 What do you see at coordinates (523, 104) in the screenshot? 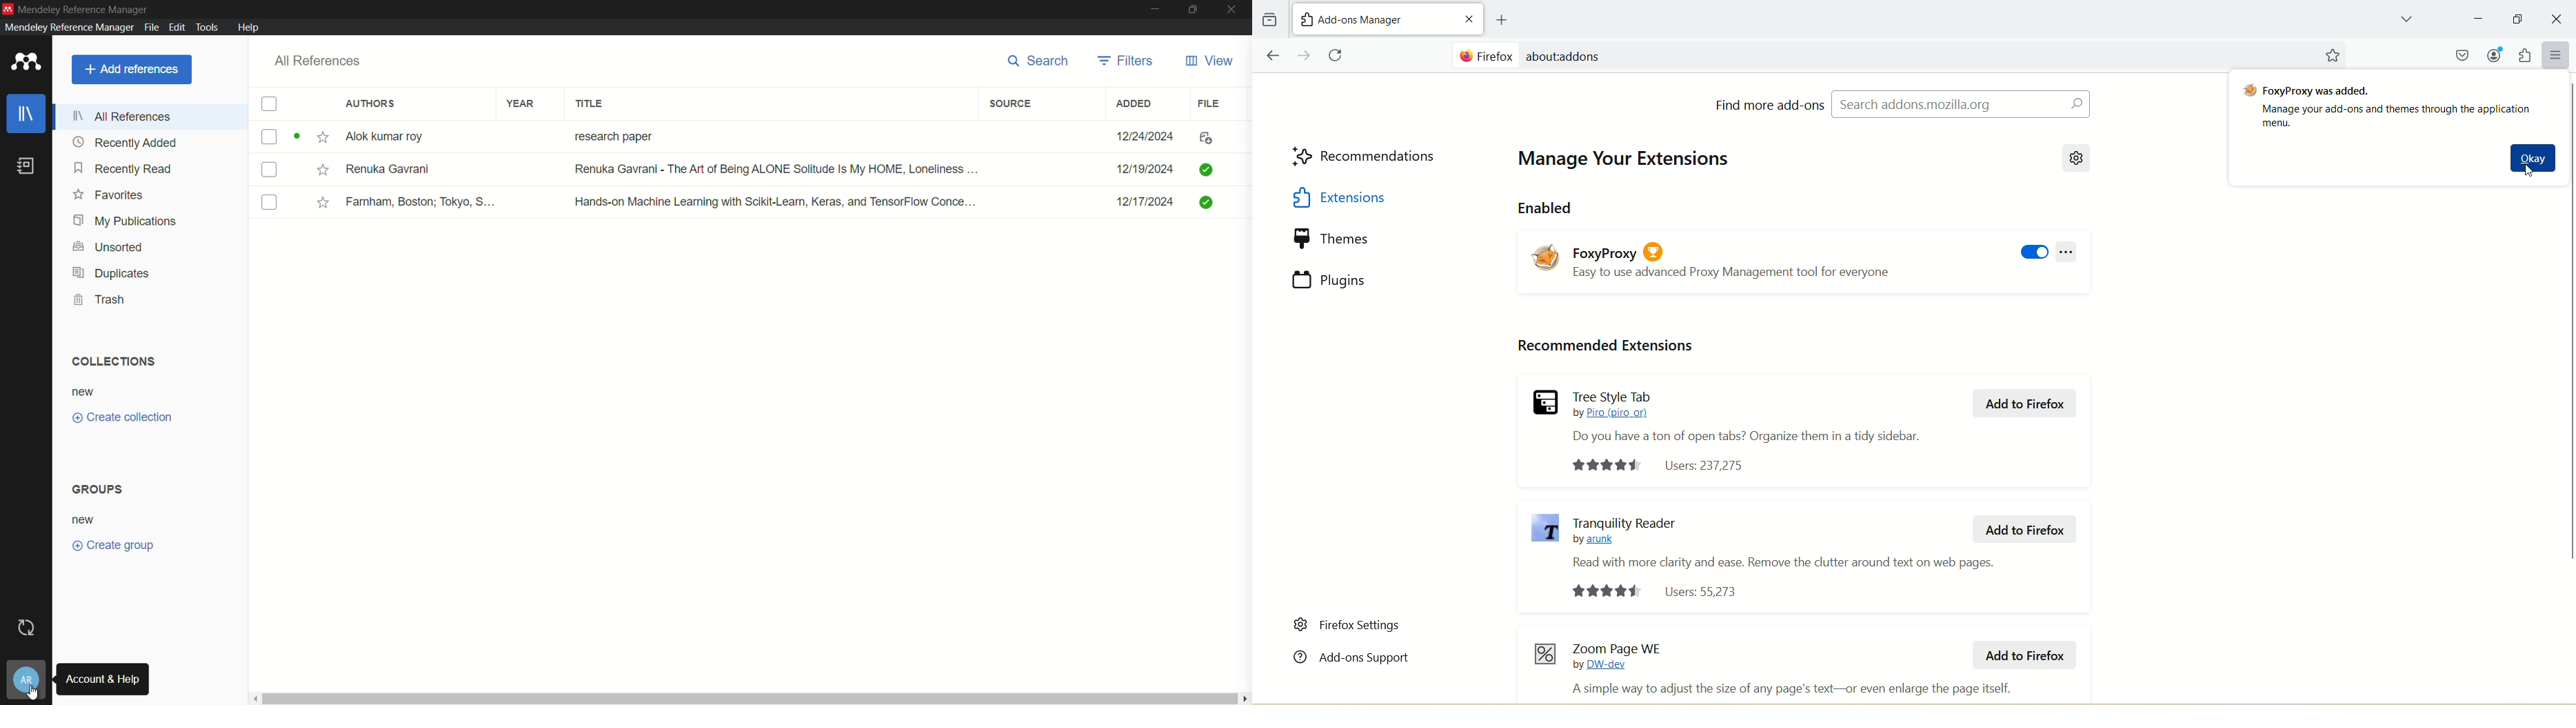
I see `year` at bounding box center [523, 104].